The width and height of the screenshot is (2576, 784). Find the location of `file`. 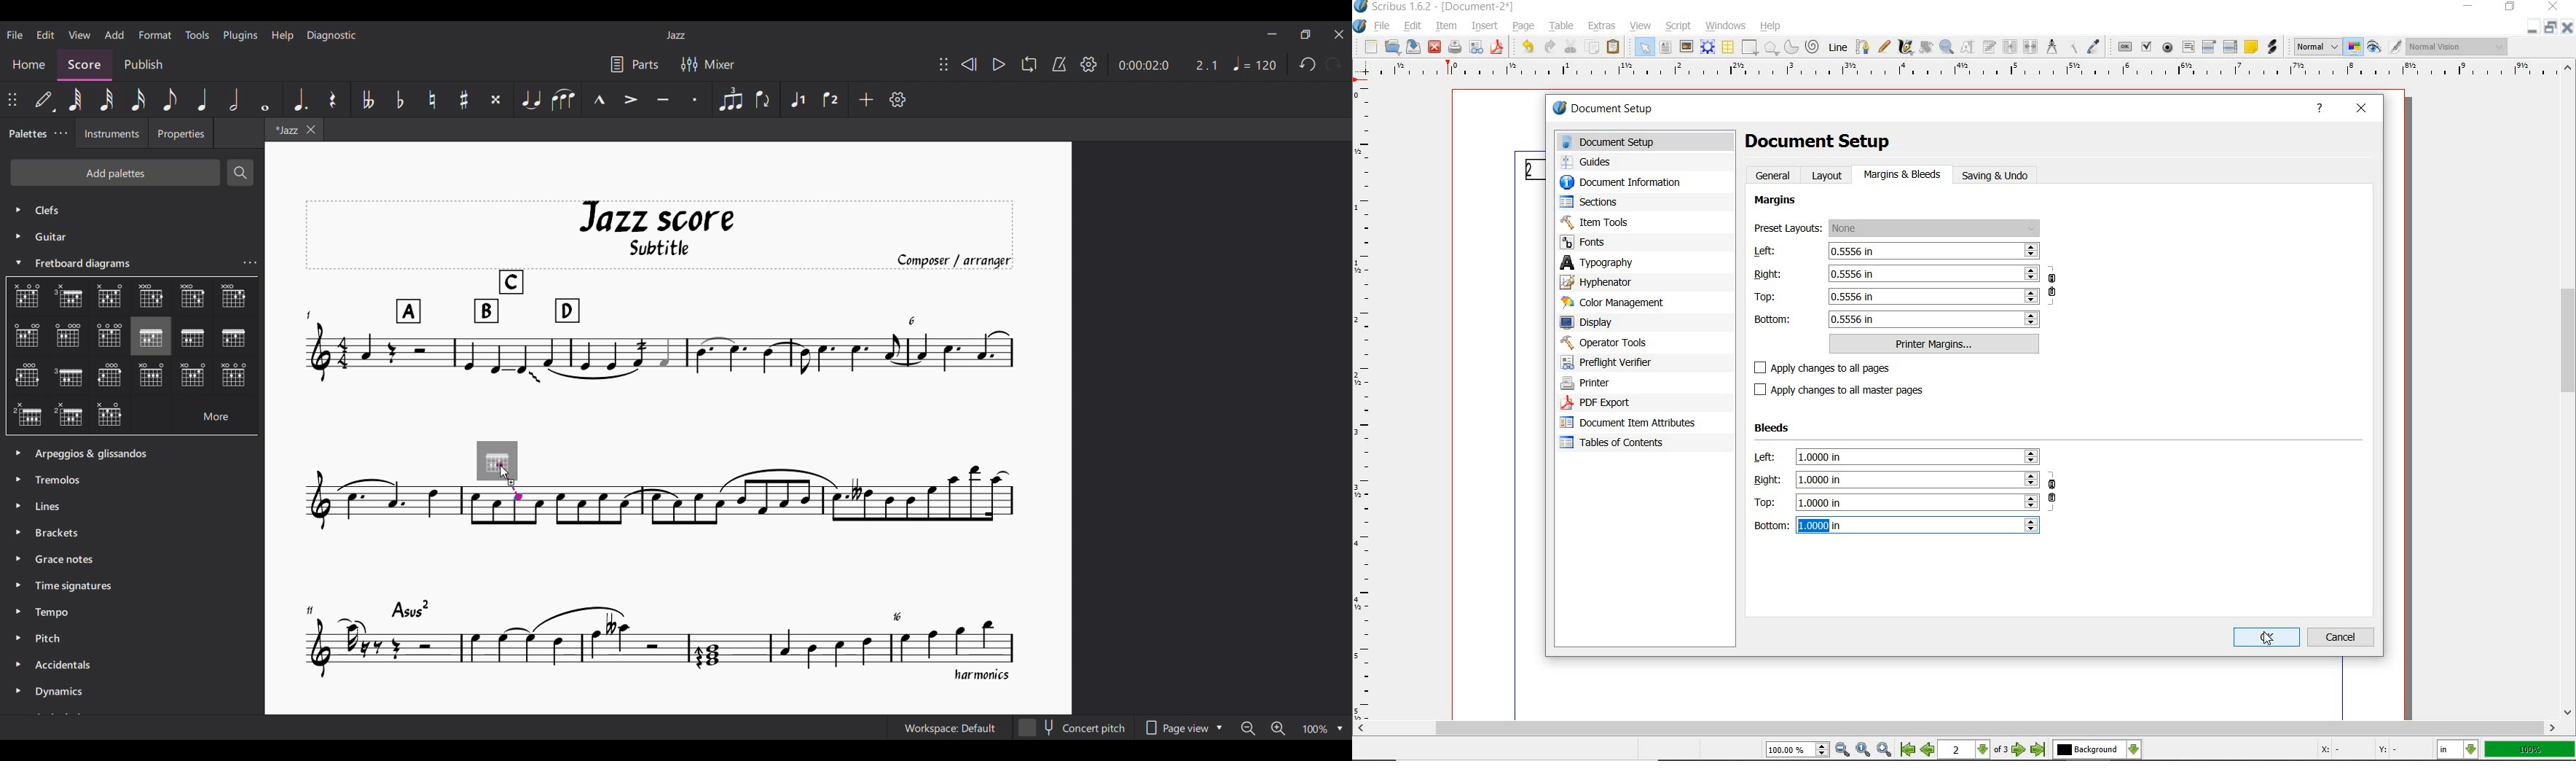

file is located at coordinates (1383, 27).